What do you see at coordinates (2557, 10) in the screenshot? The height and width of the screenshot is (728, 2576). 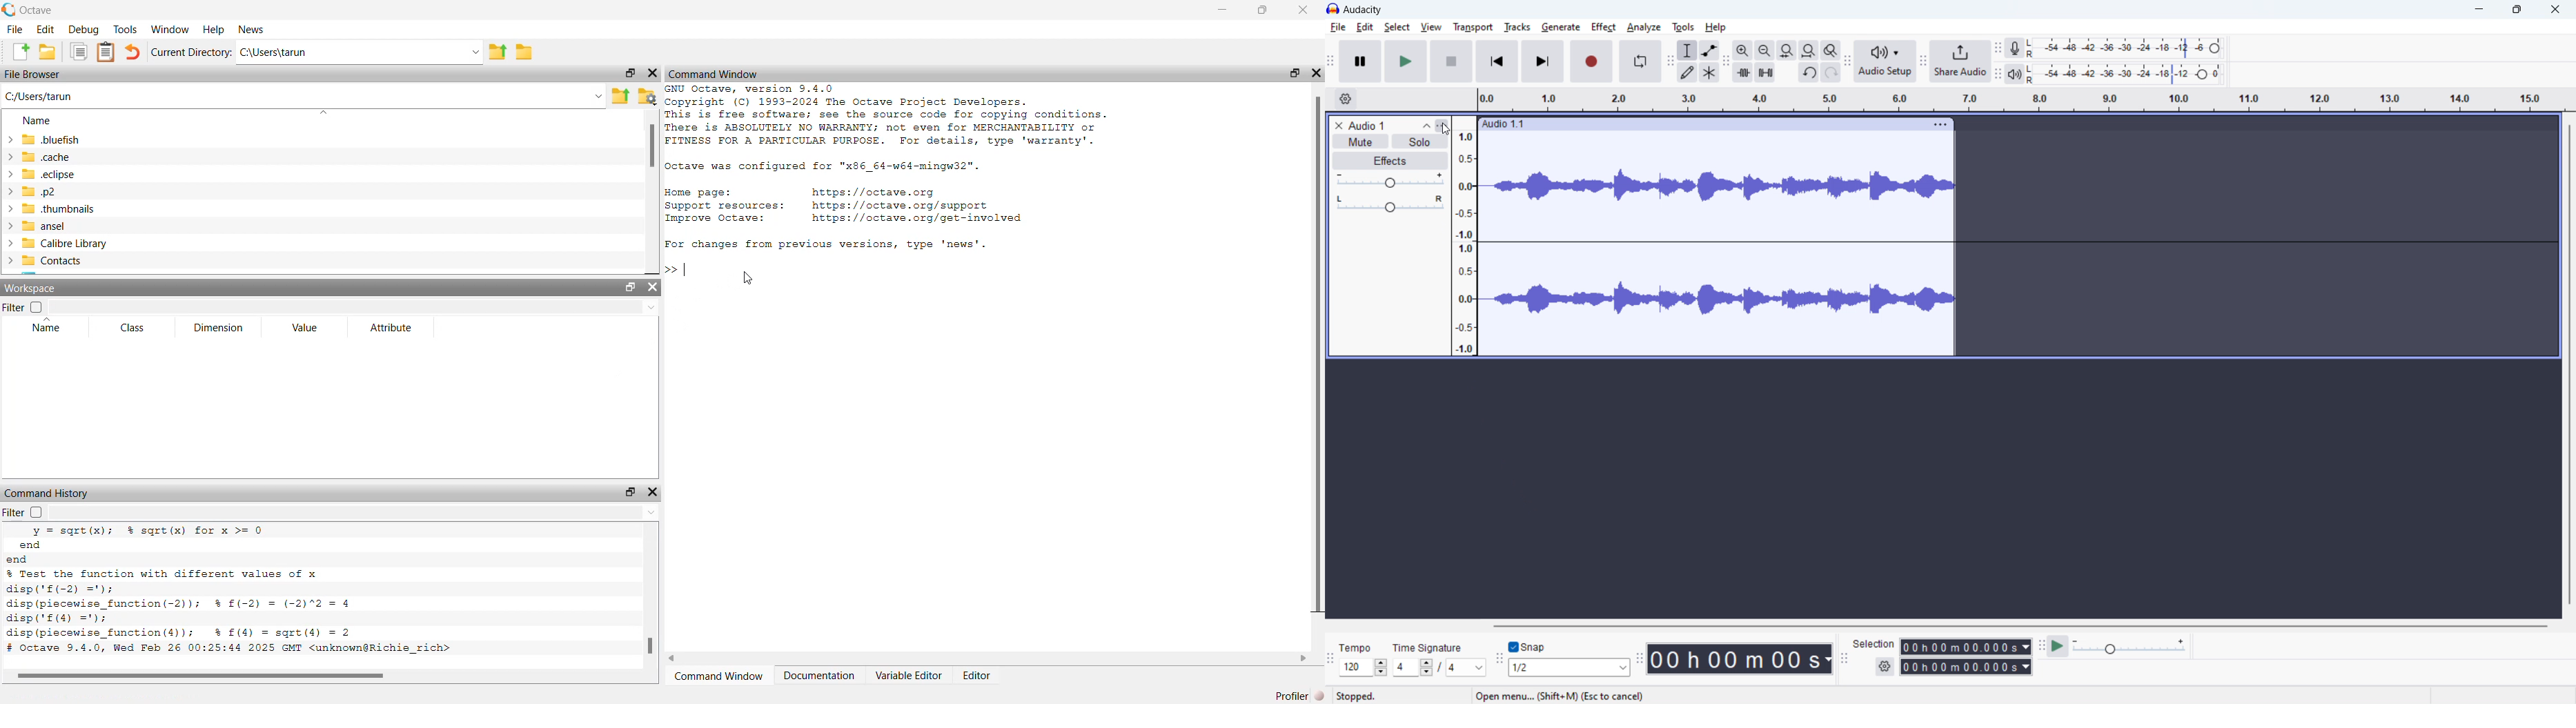 I see `close` at bounding box center [2557, 10].